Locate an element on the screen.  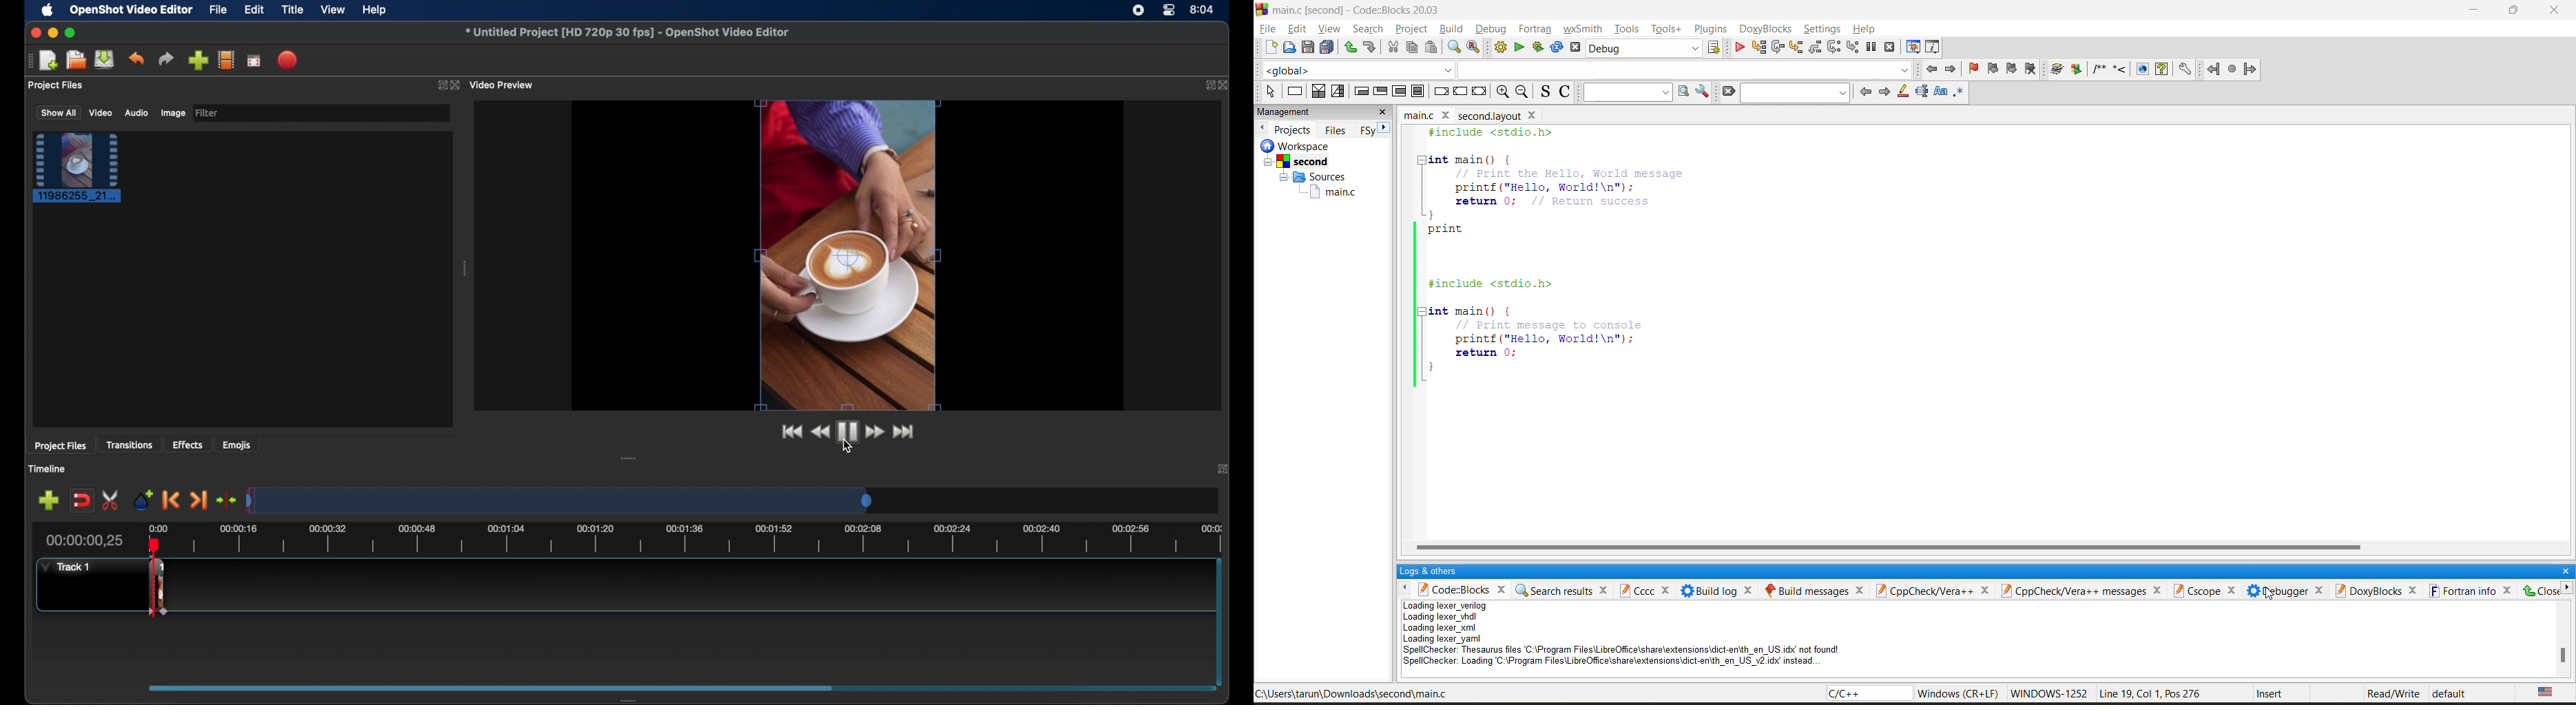
vertical scroll bar is located at coordinates (2559, 655).